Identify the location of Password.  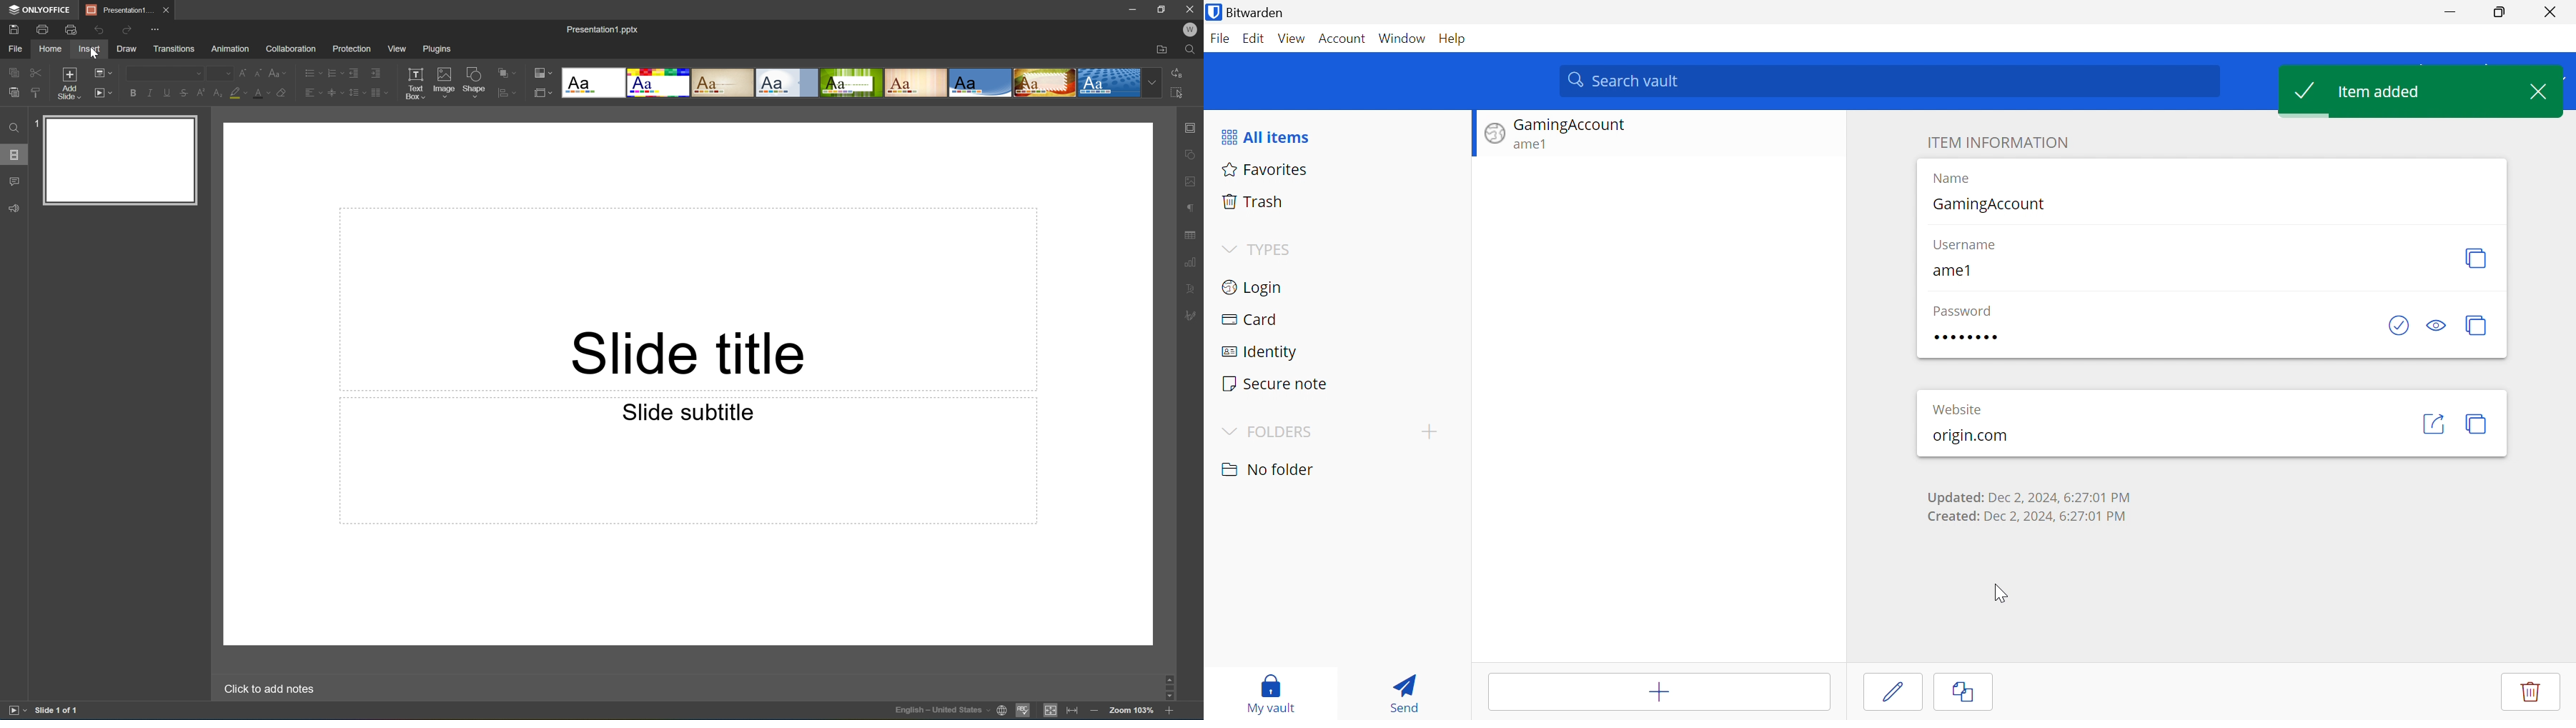
(1965, 341).